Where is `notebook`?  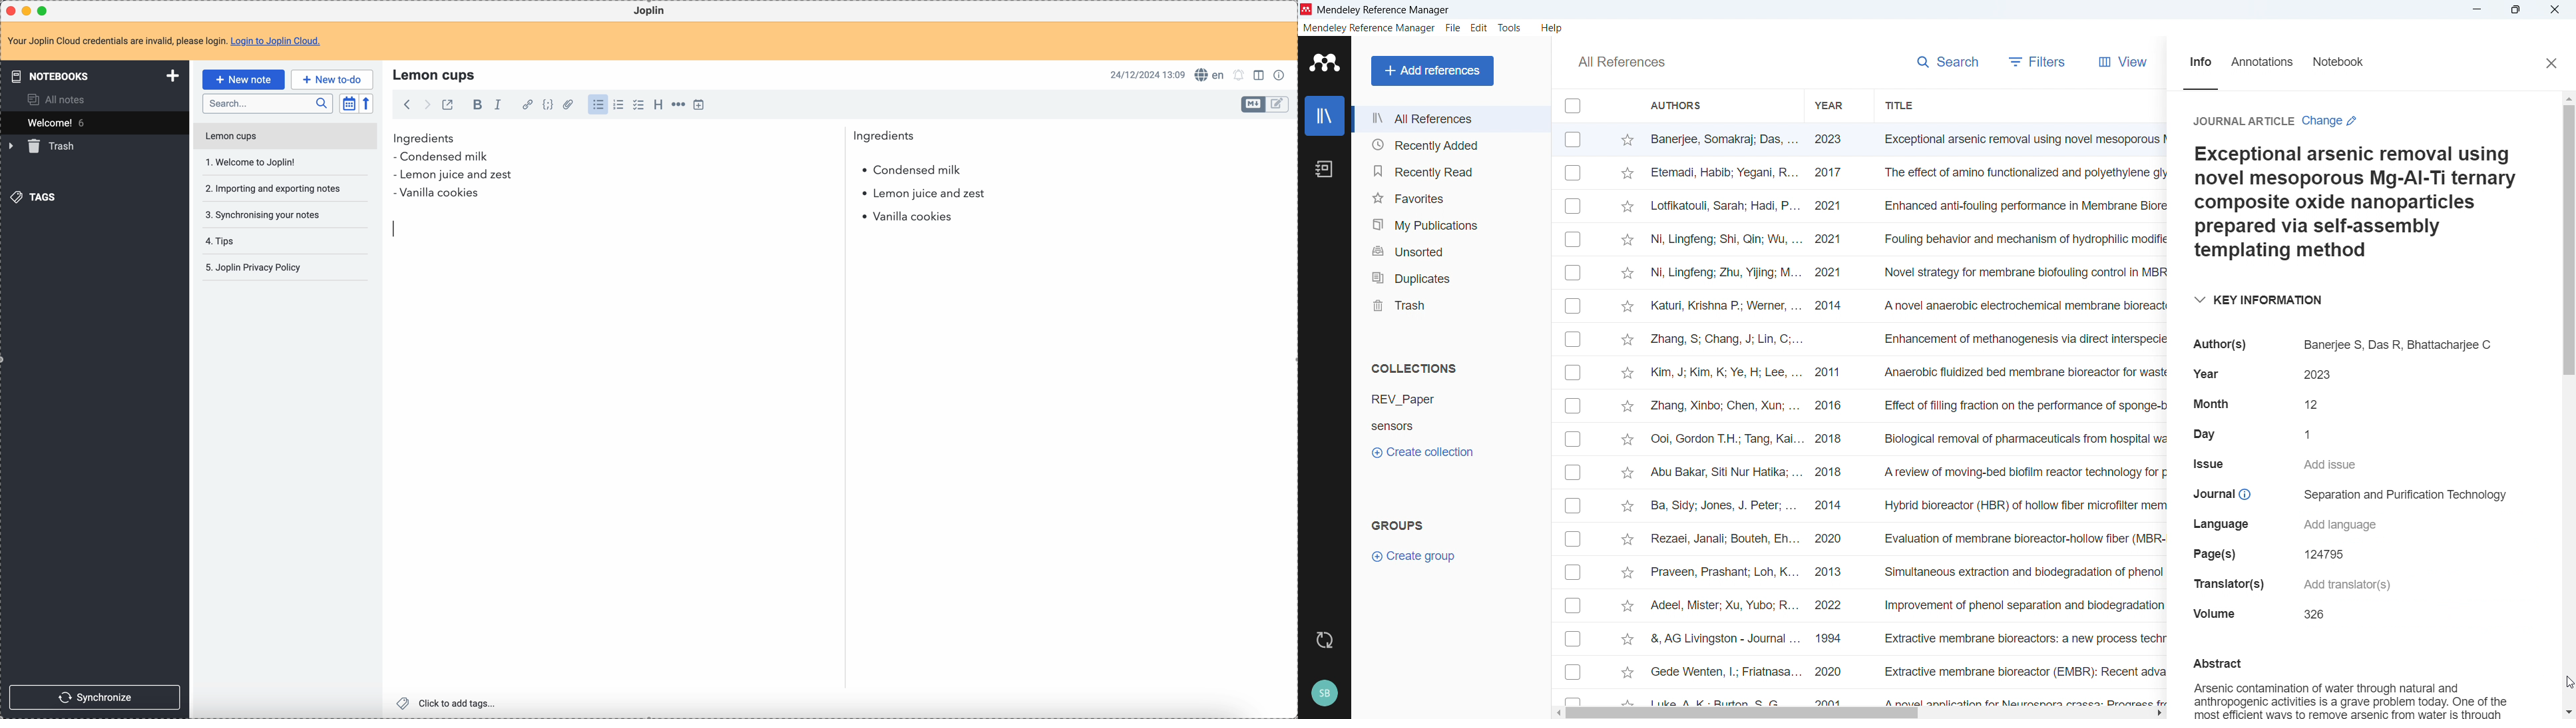
notebook is located at coordinates (1325, 169).